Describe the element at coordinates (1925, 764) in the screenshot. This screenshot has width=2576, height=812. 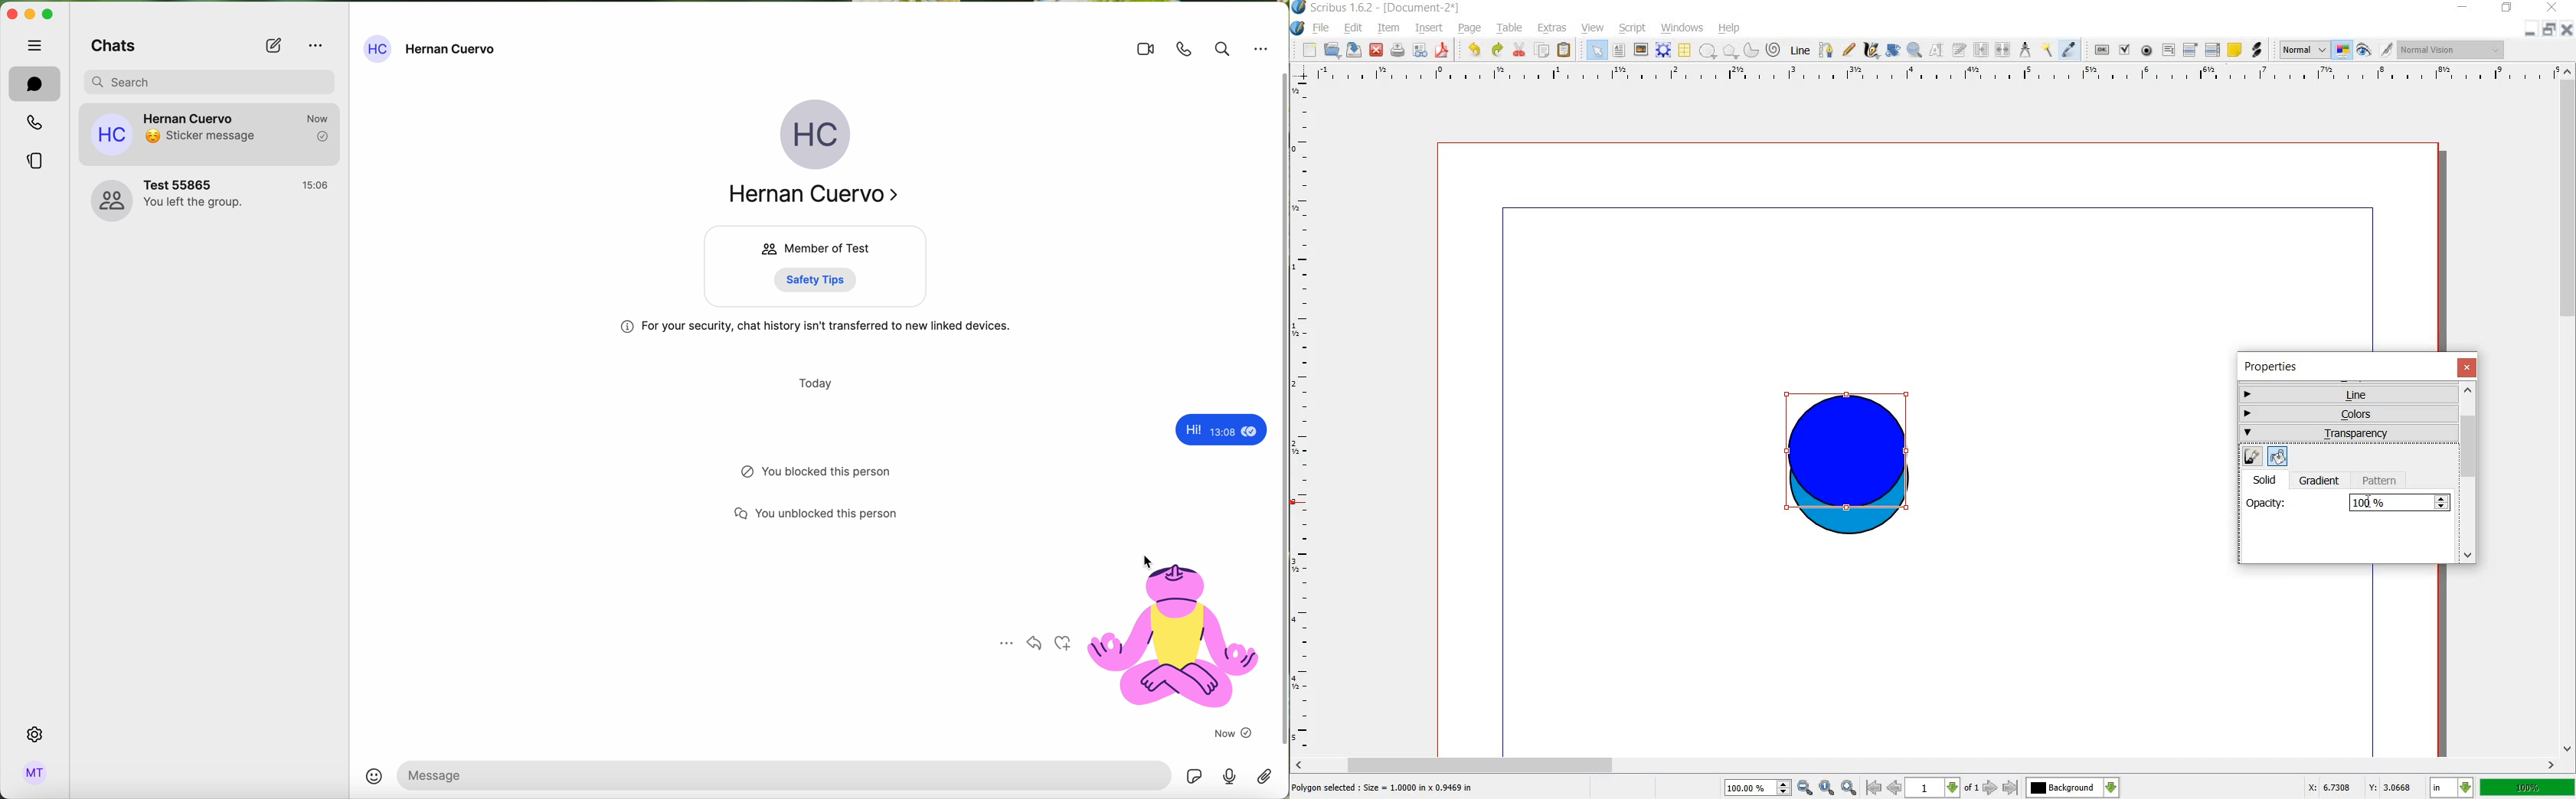
I see `scroll bar` at that location.